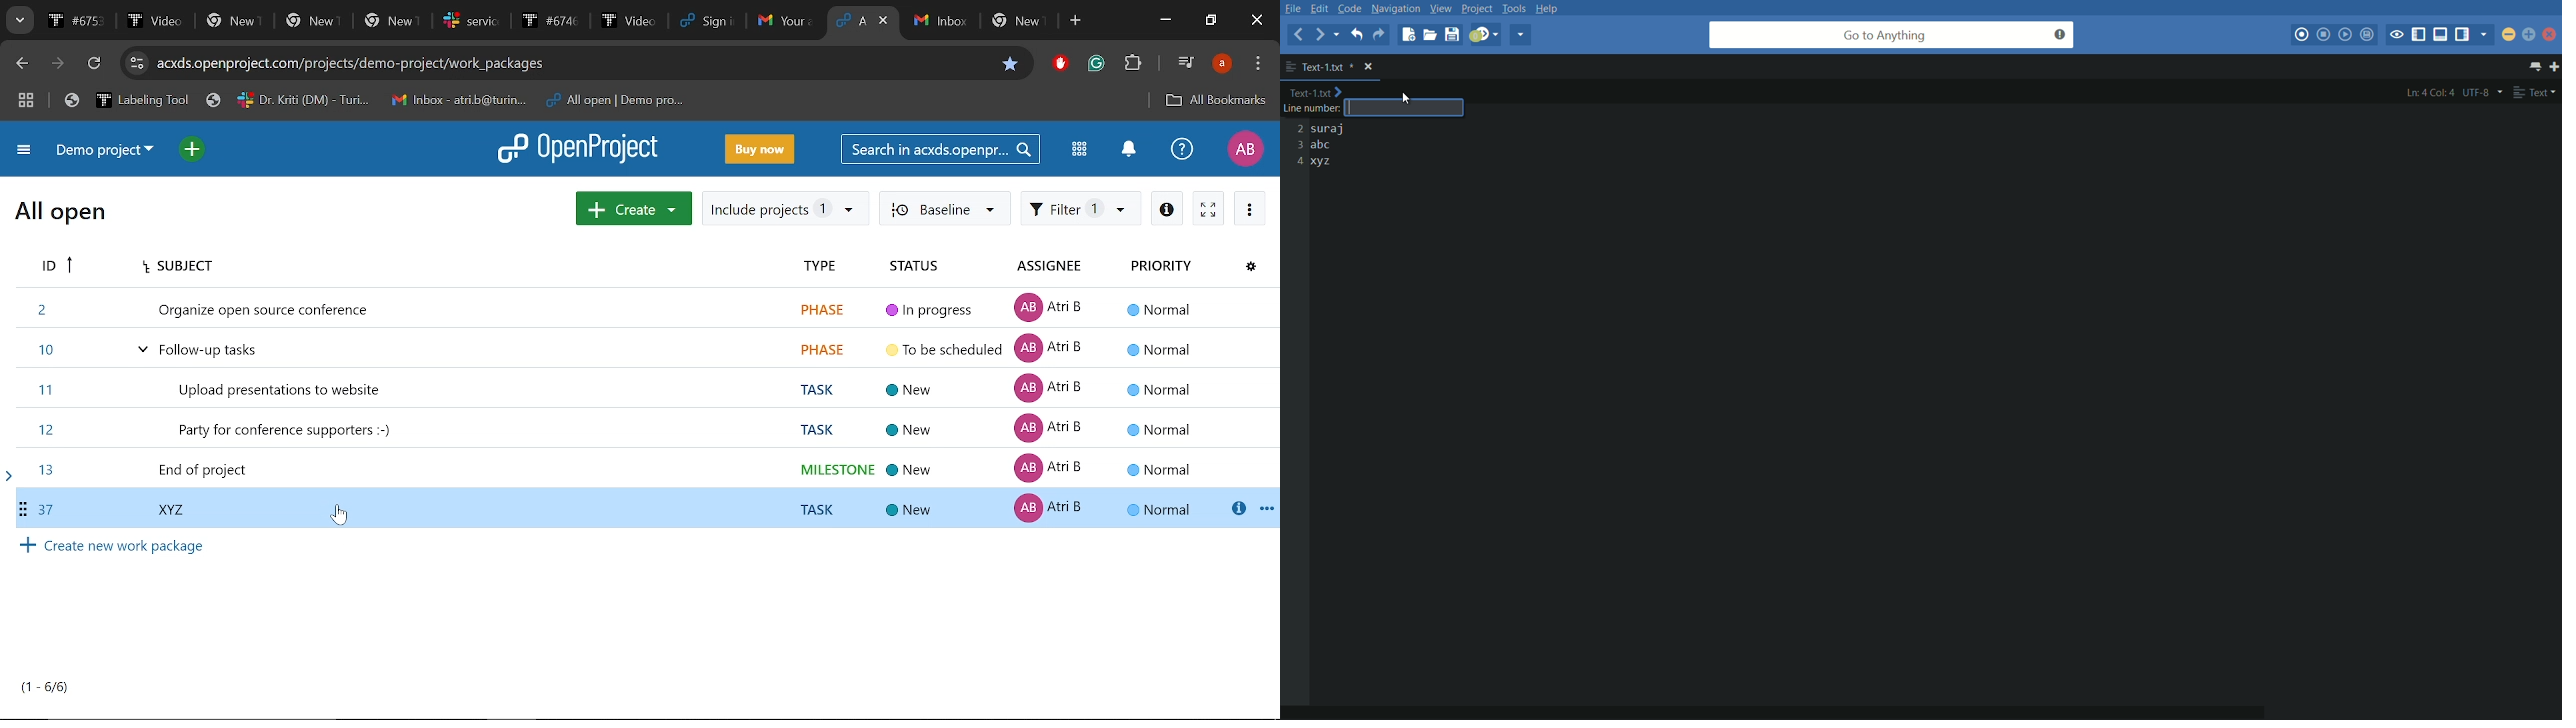 This screenshot has width=2576, height=728. Describe the element at coordinates (1209, 207) in the screenshot. I see `Activate zen mode` at that location.